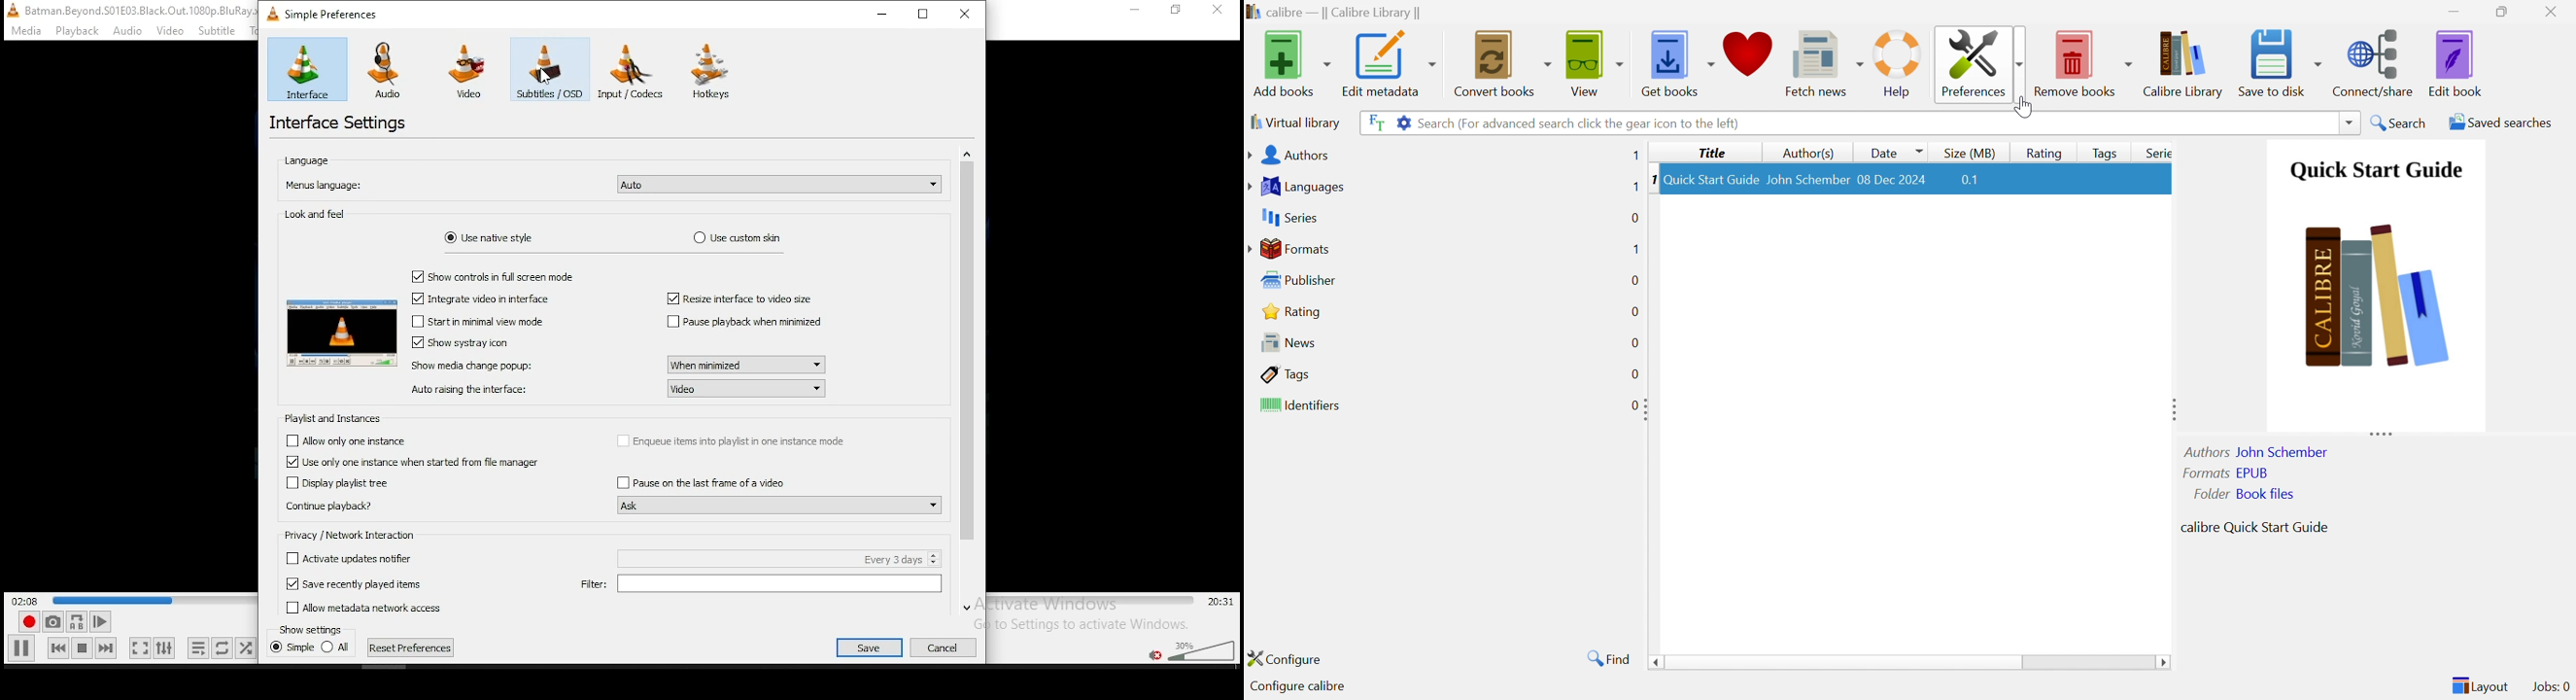  What do you see at coordinates (1898, 63) in the screenshot?
I see `Help` at bounding box center [1898, 63].